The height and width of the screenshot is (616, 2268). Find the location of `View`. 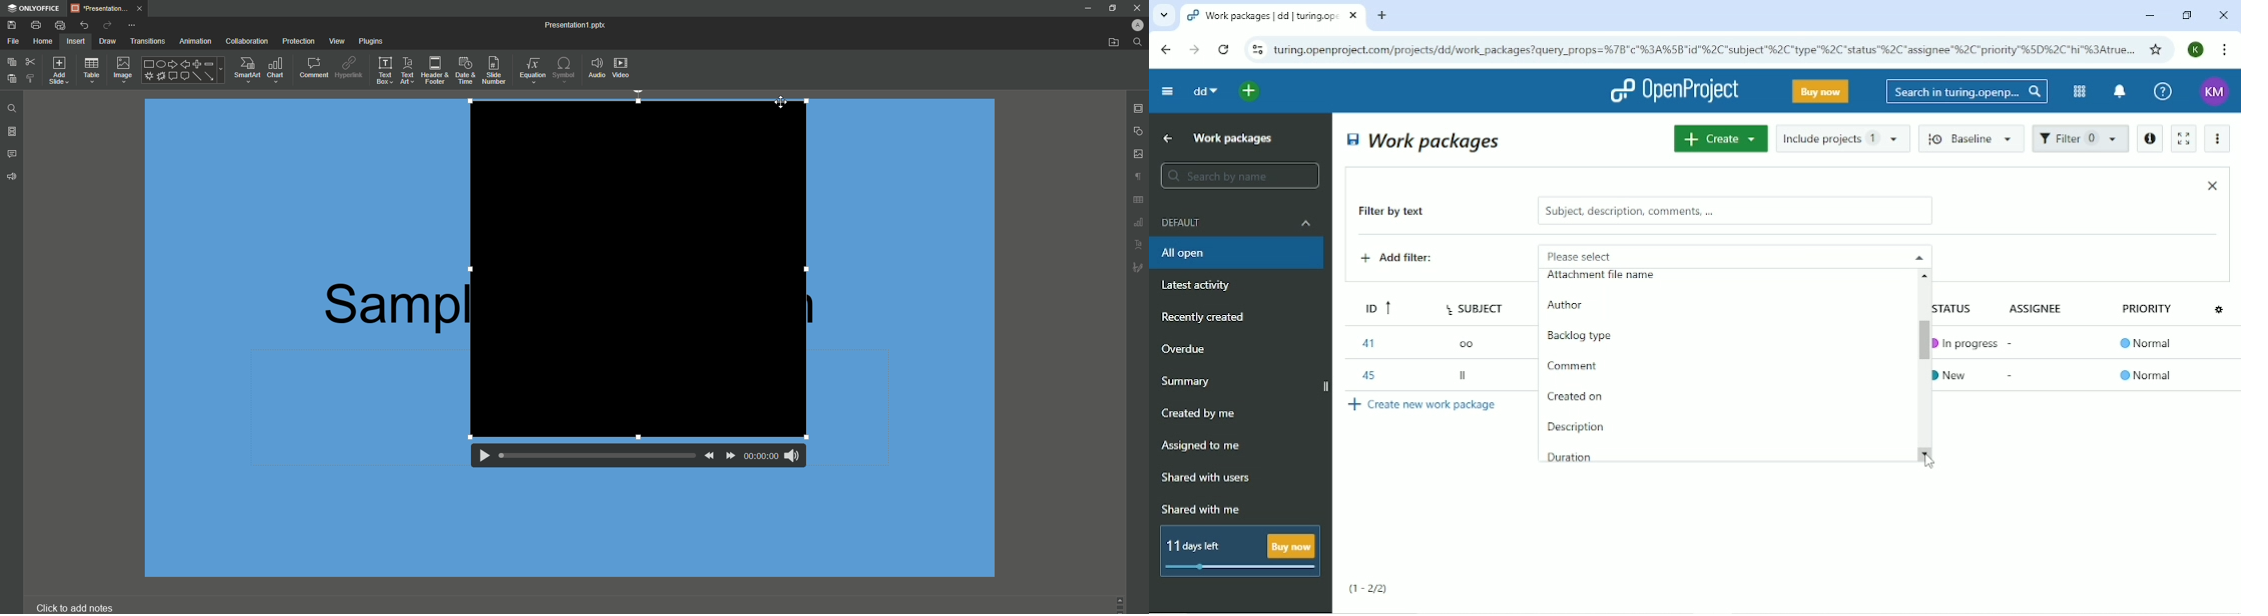

View is located at coordinates (338, 41).